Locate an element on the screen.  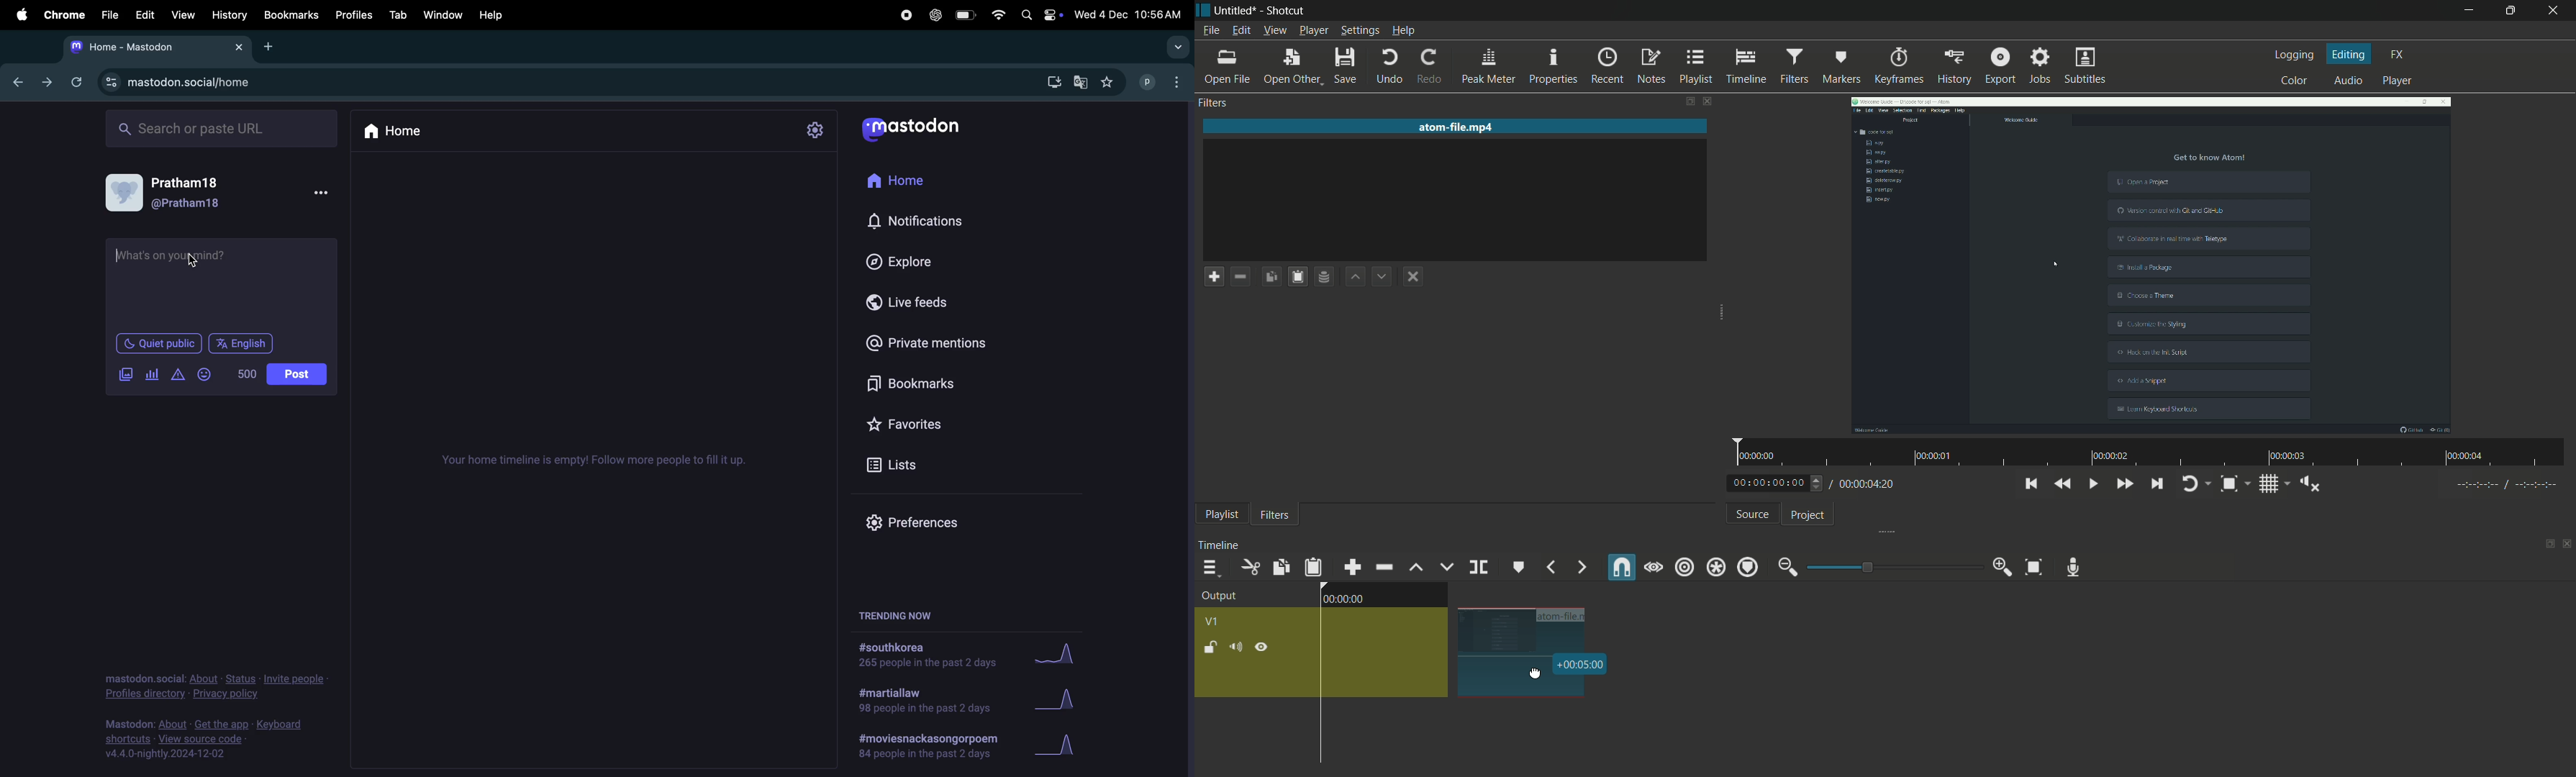
minimize is located at coordinates (1787, 568).